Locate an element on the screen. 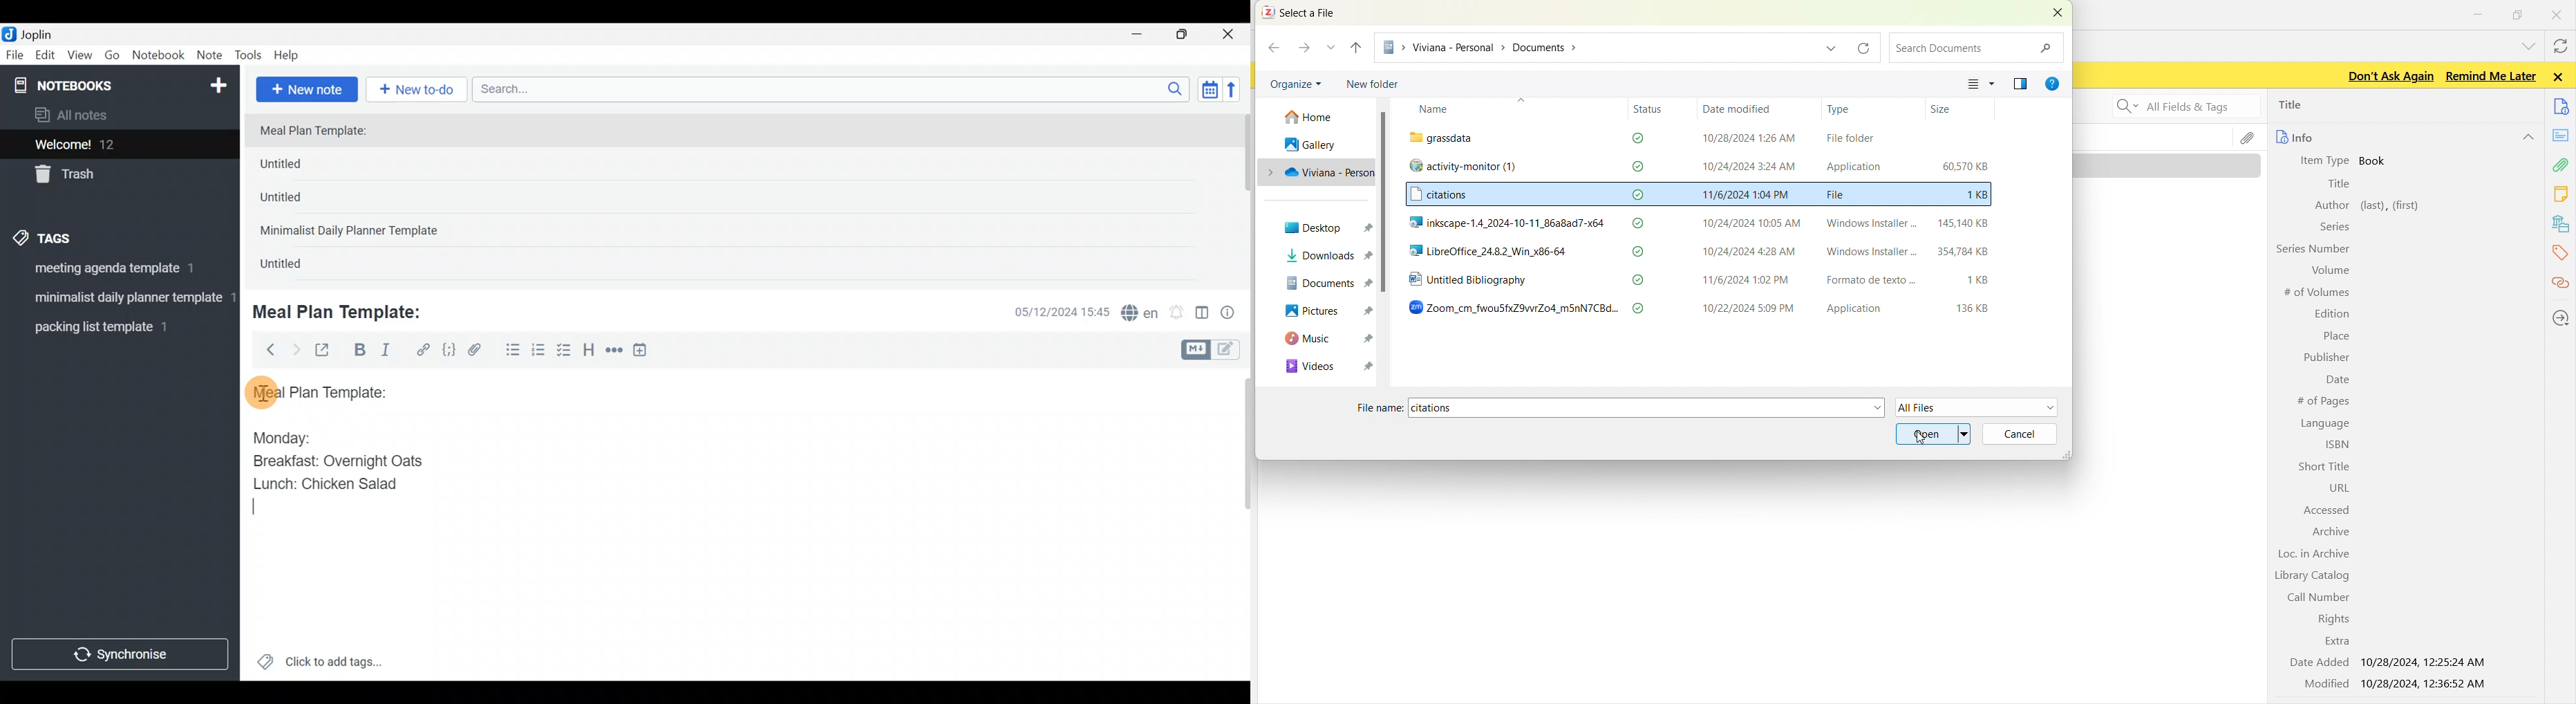 Image resolution: width=2576 pixels, height=728 pixels. Title is located at coordinates (2340, 184).